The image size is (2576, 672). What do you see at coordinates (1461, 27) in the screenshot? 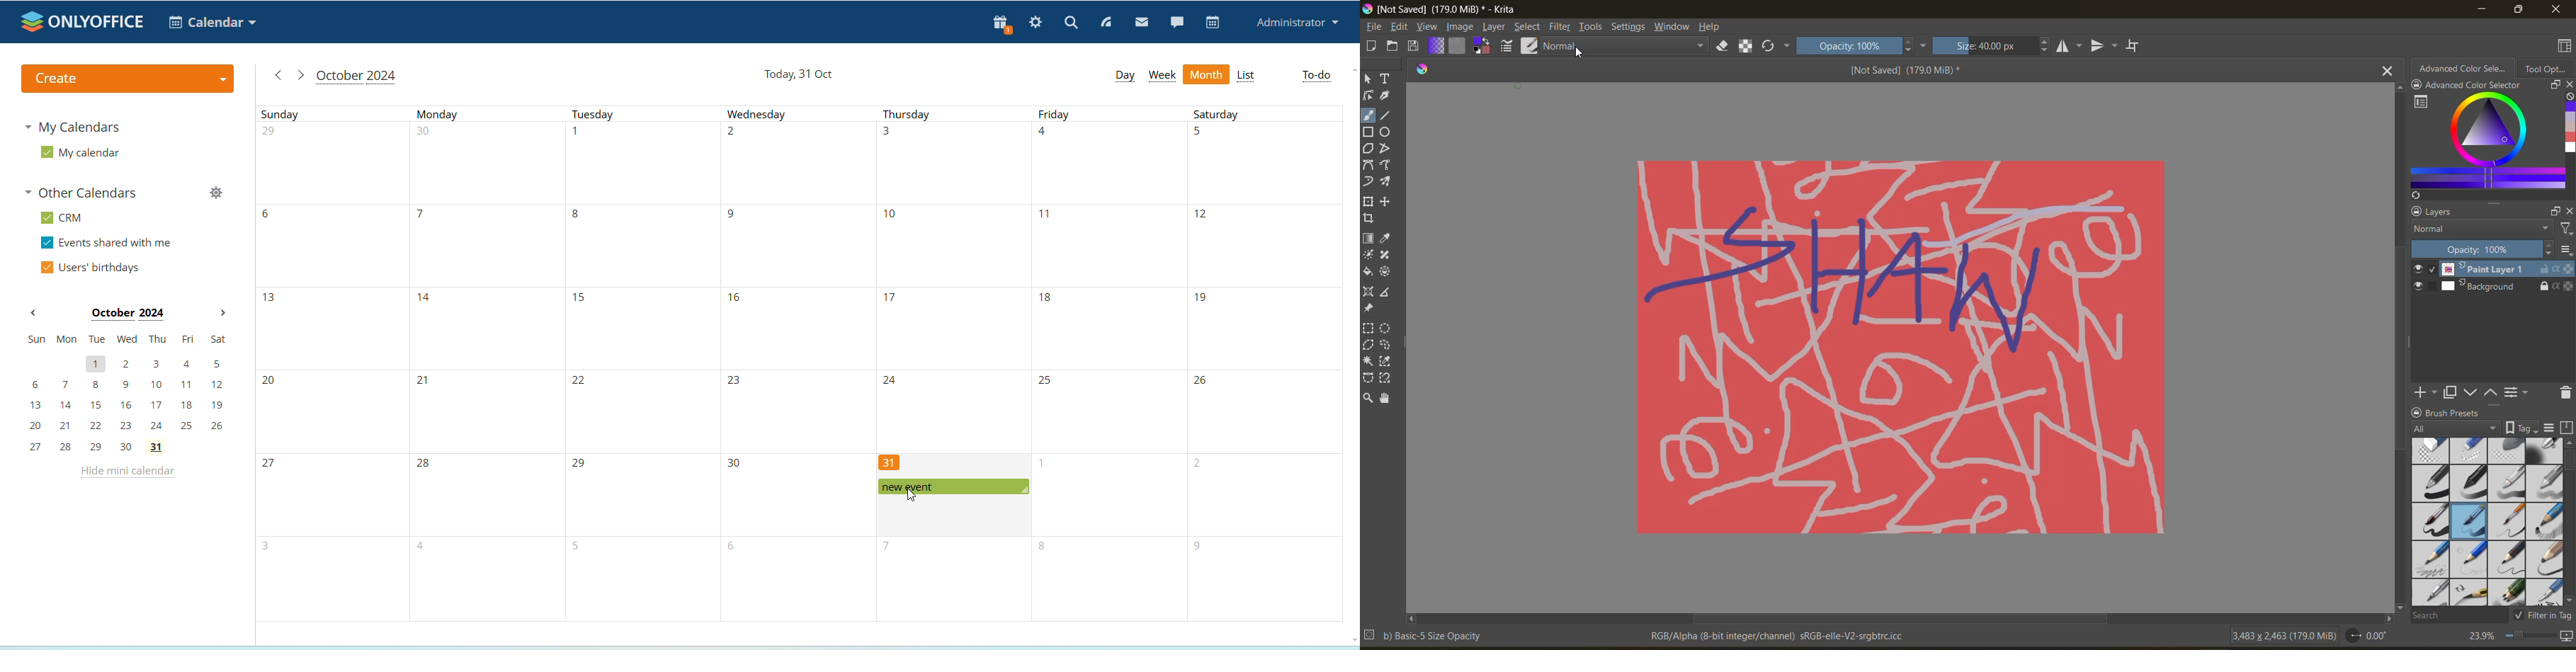
I see `image` at bounding box center [1461, 27].